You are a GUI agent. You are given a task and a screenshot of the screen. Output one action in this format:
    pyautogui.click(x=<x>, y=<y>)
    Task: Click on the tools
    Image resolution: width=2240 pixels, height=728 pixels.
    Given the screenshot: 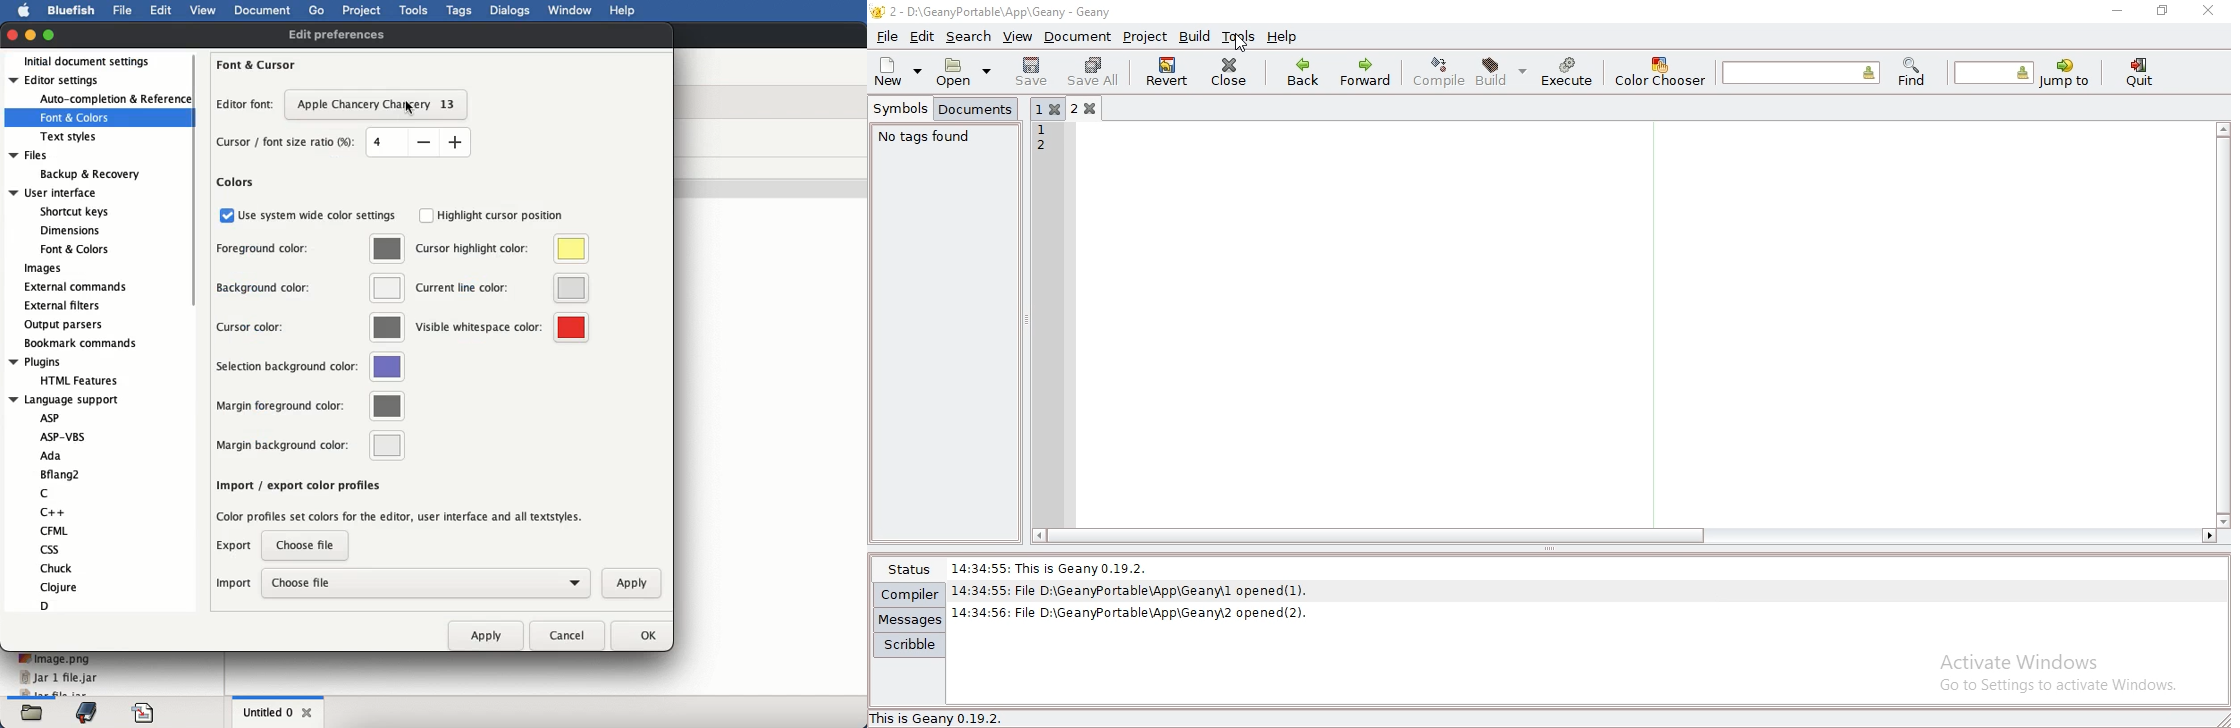 What is the action you would take?
    pyautogui.click(x=415, y=11)
    